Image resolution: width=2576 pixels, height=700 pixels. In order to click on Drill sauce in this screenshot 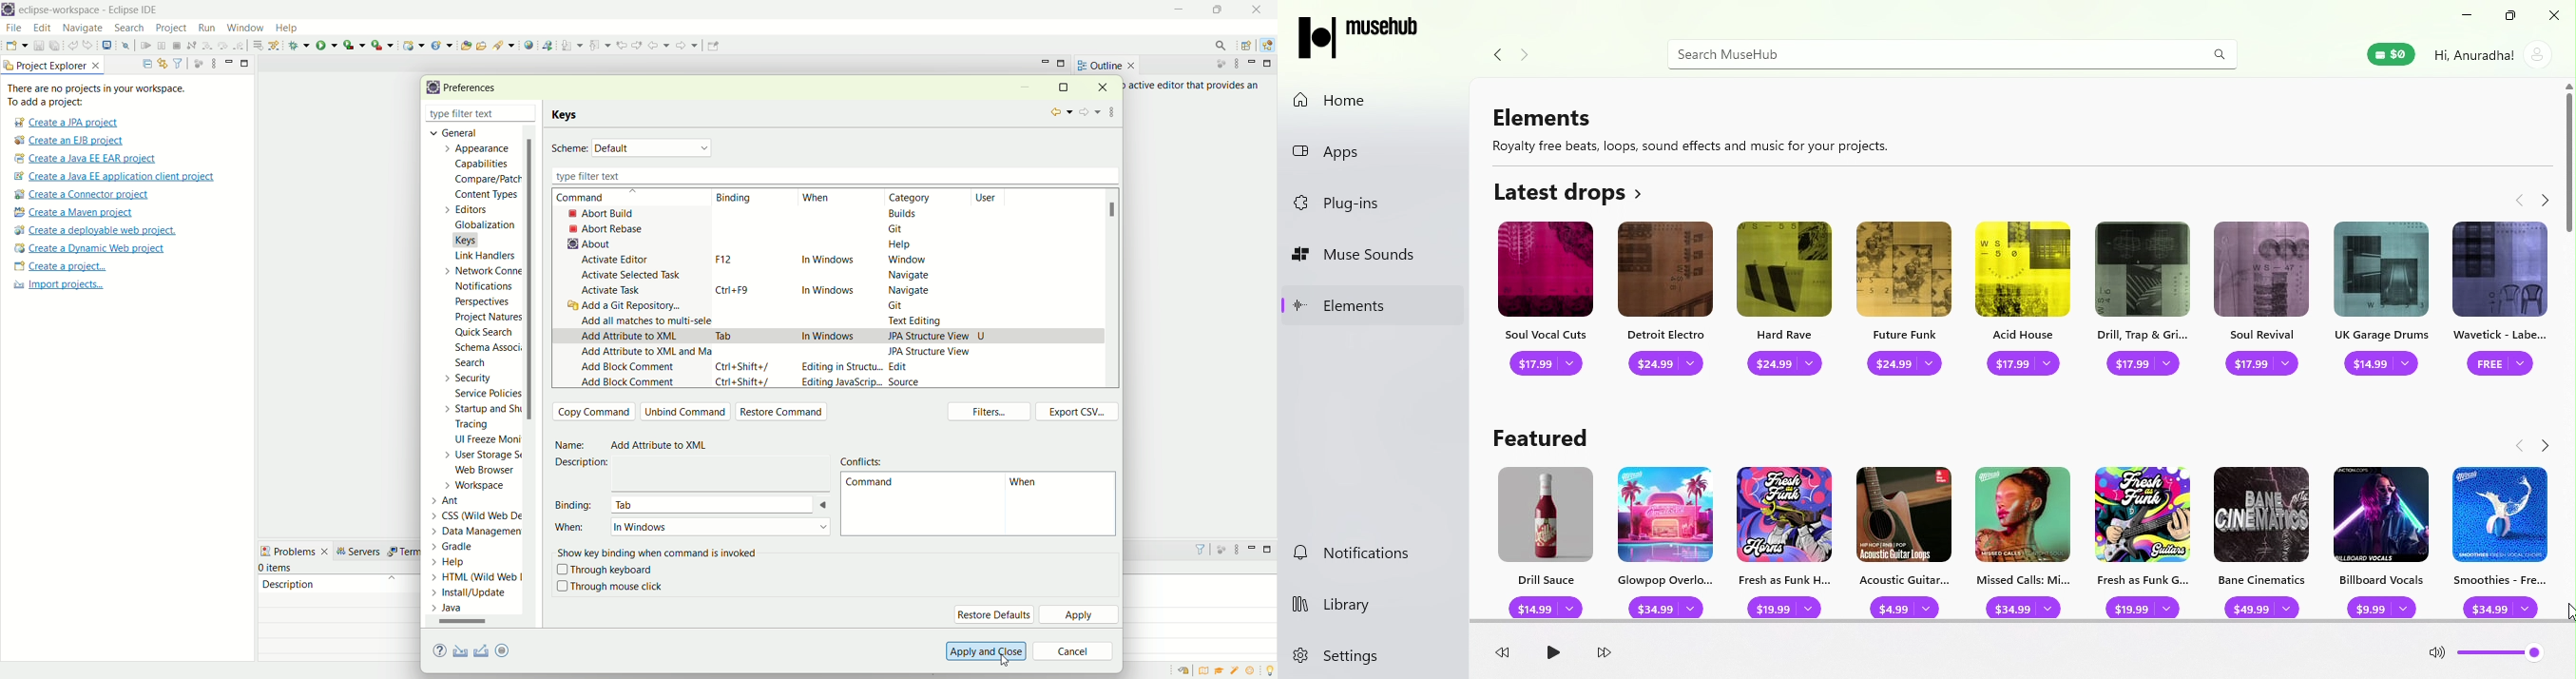, I will do `click(1542, 539)`.